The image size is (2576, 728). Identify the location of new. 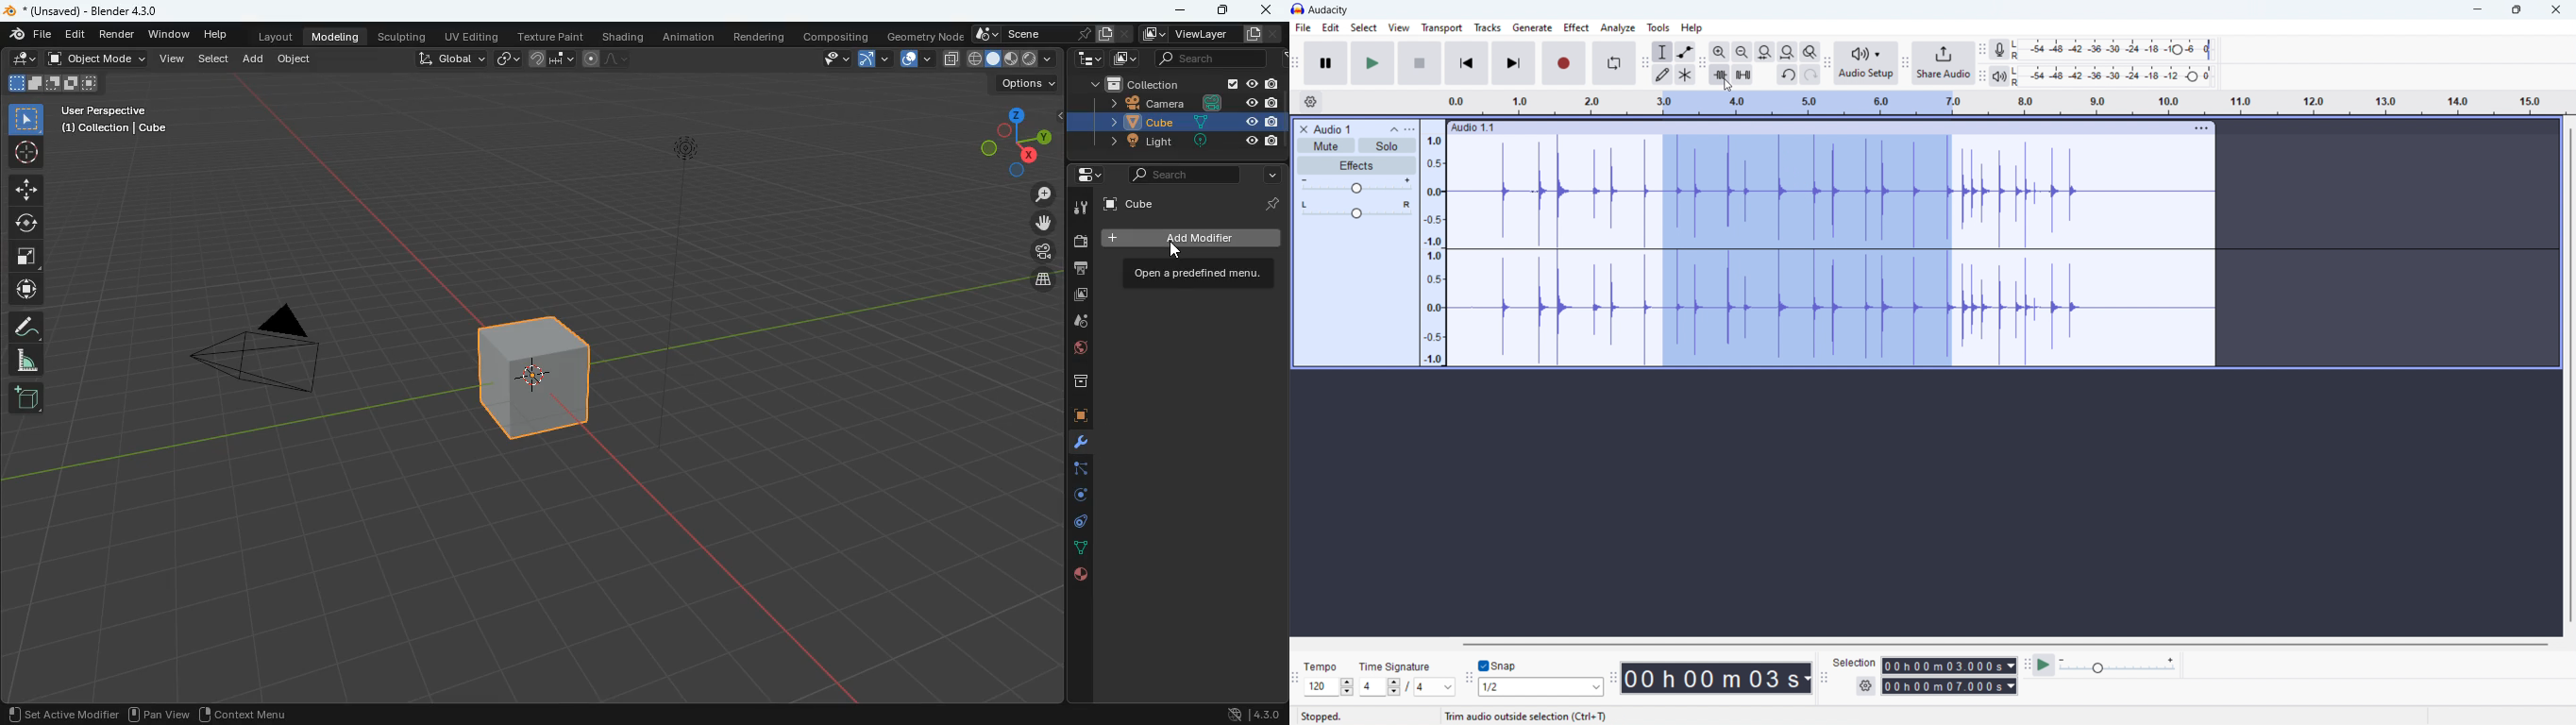
(28, 399).